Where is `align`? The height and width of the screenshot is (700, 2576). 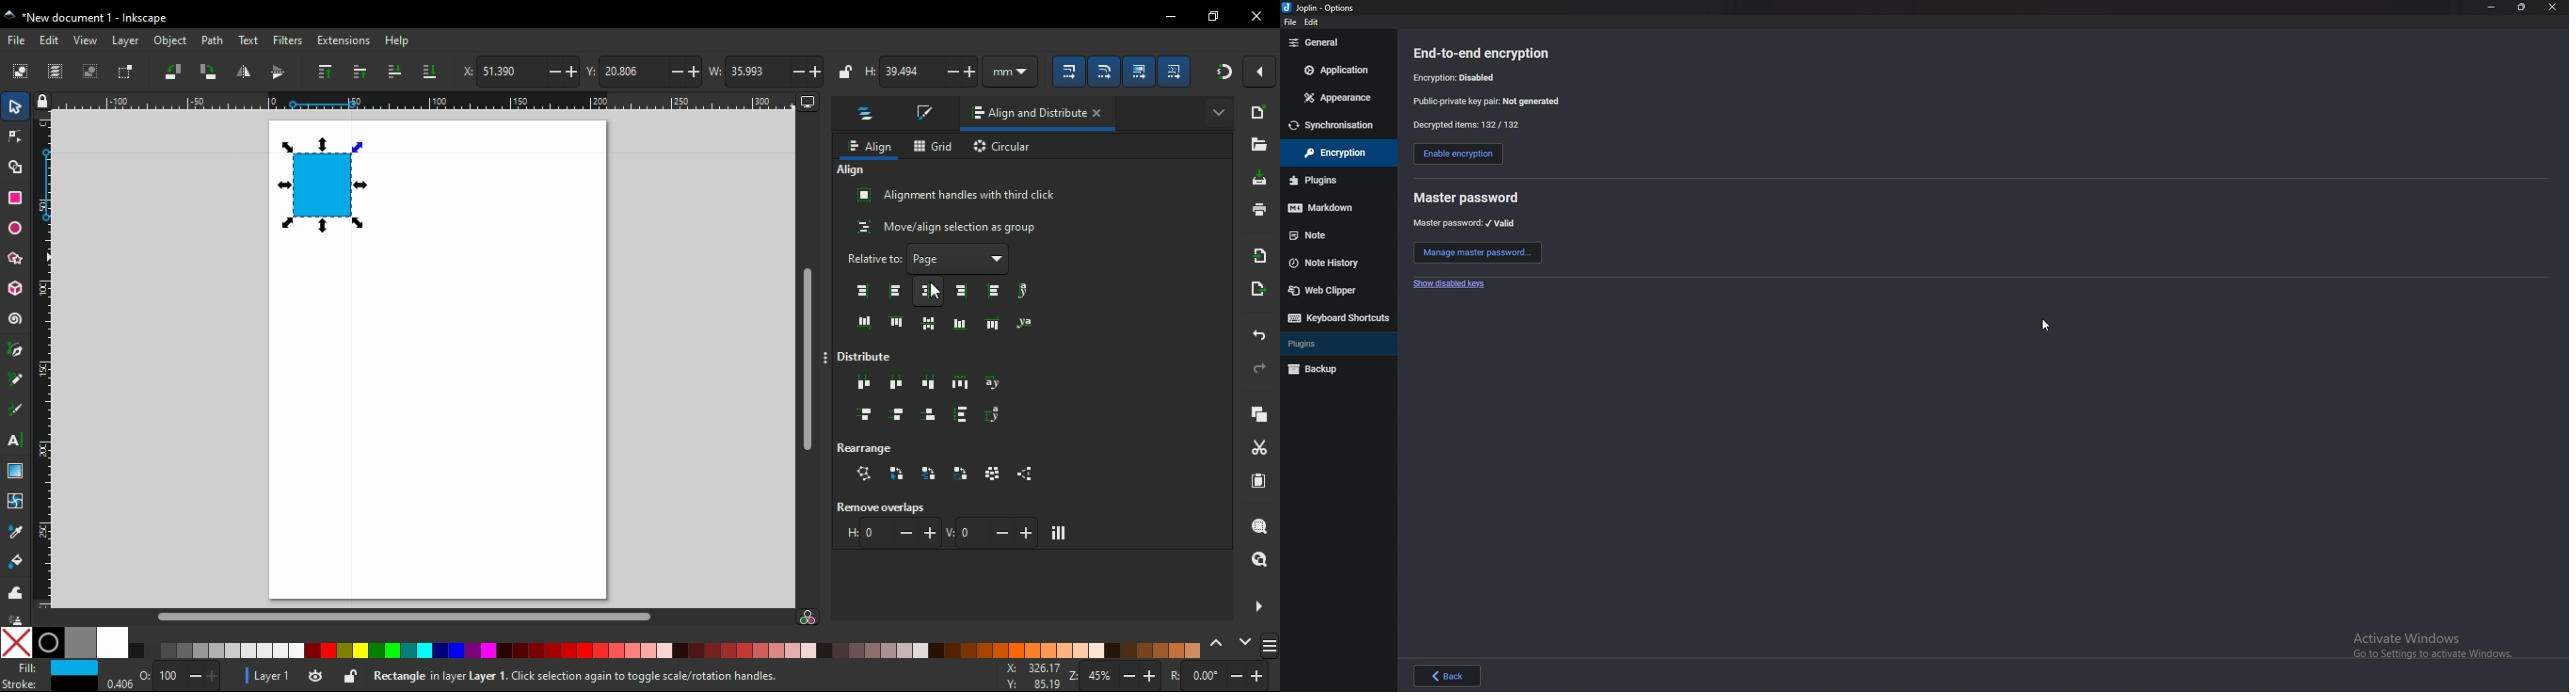 align is located at coordinates (851, 170).